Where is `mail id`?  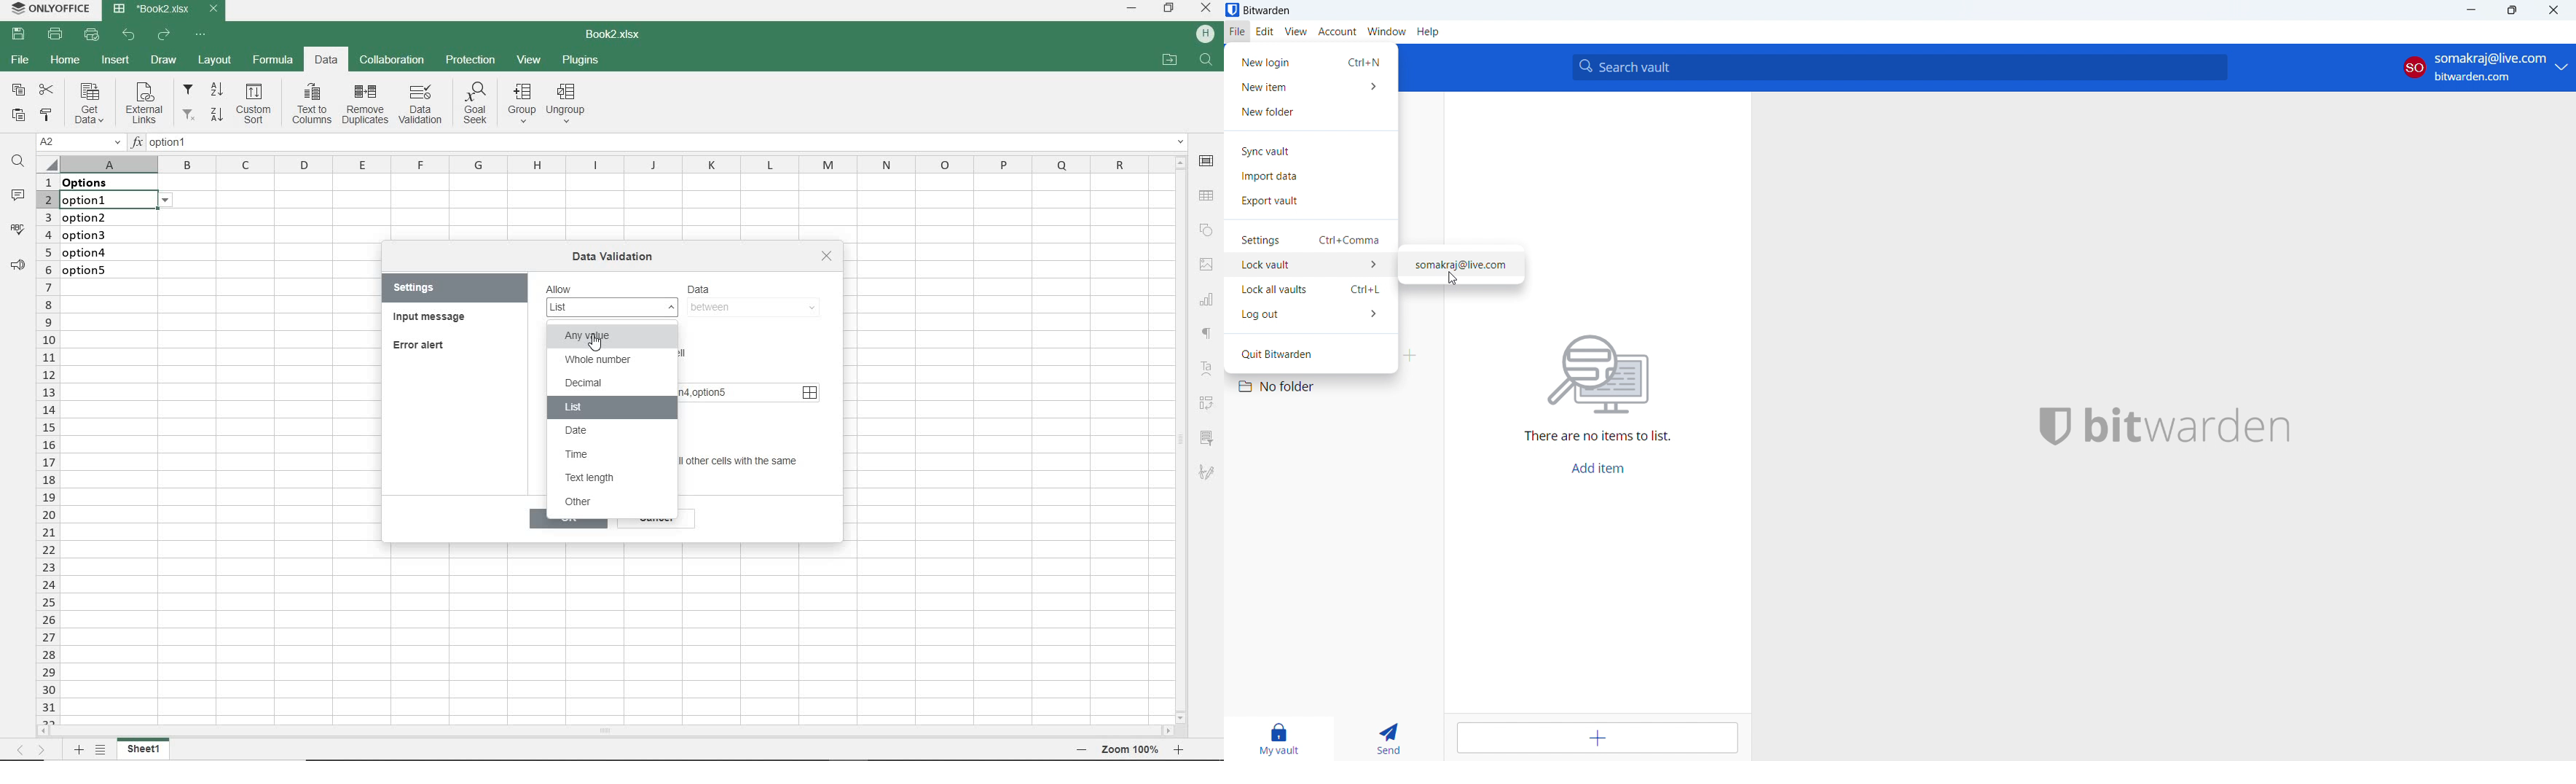 mail id is located at coordinates (1463, 265).